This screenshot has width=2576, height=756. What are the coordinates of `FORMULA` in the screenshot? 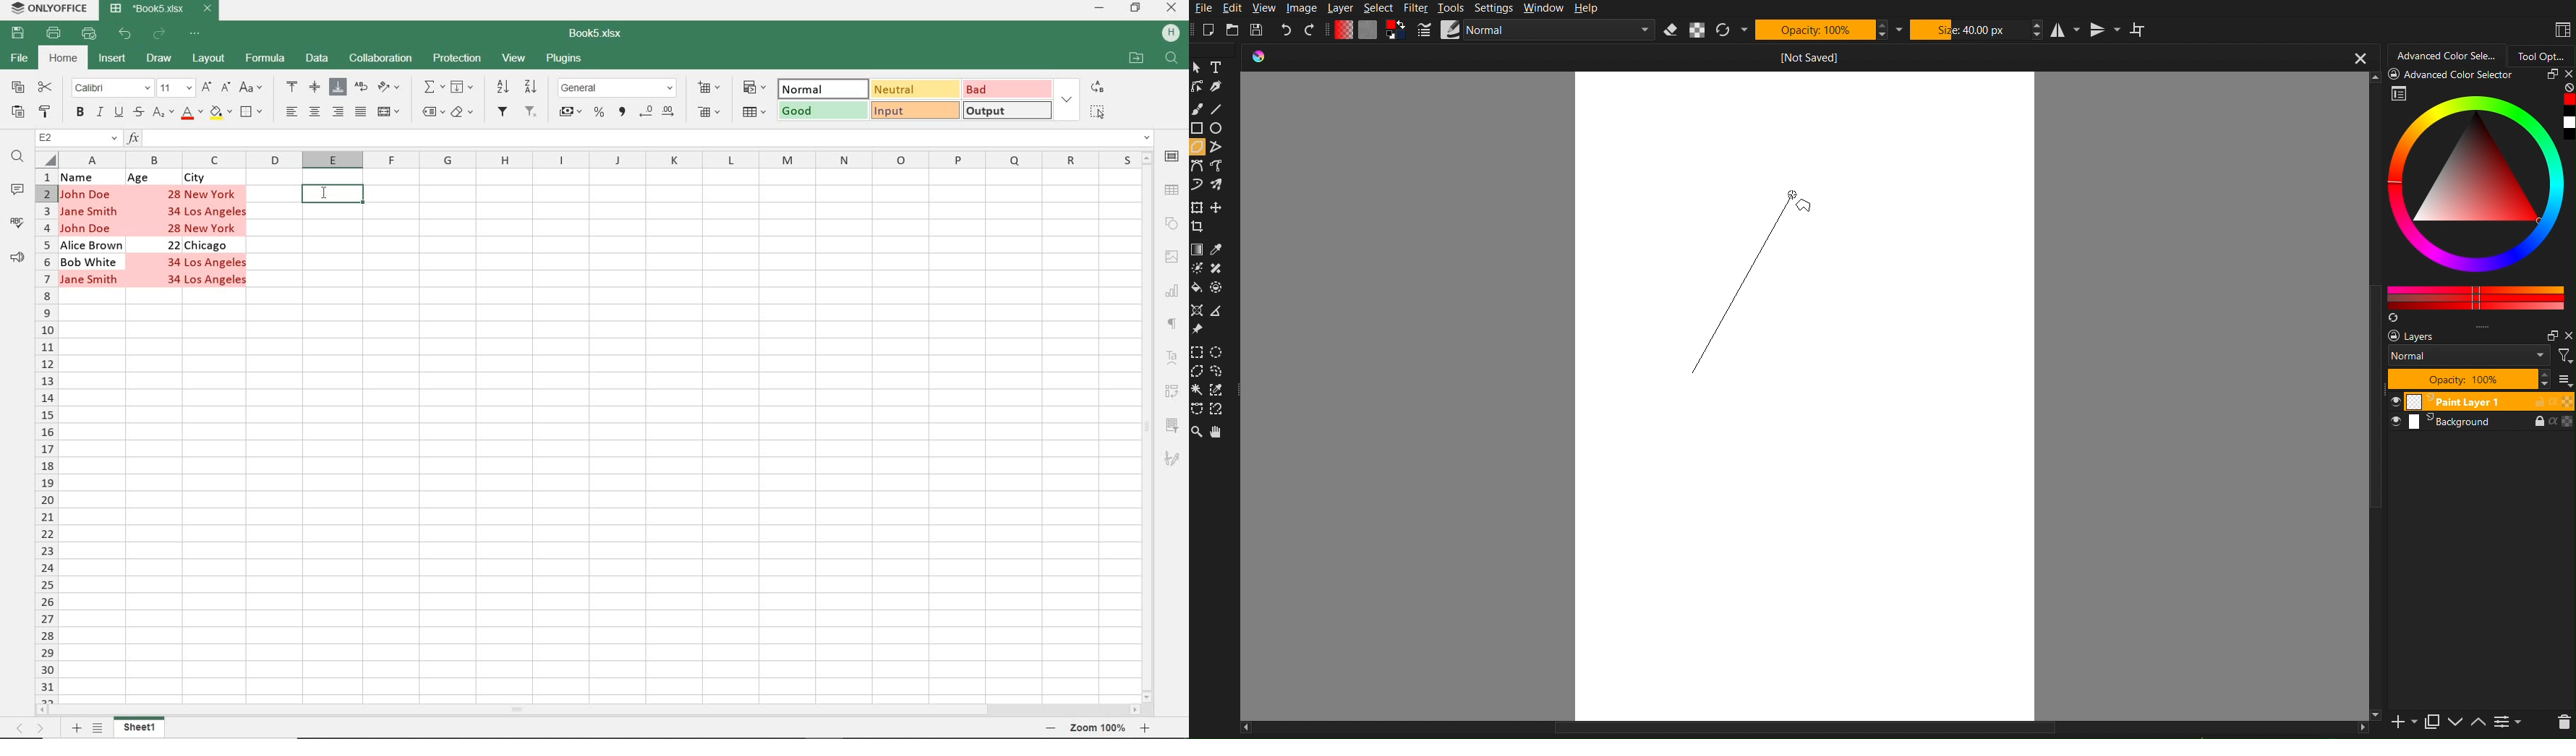 It's located at (265, 61).